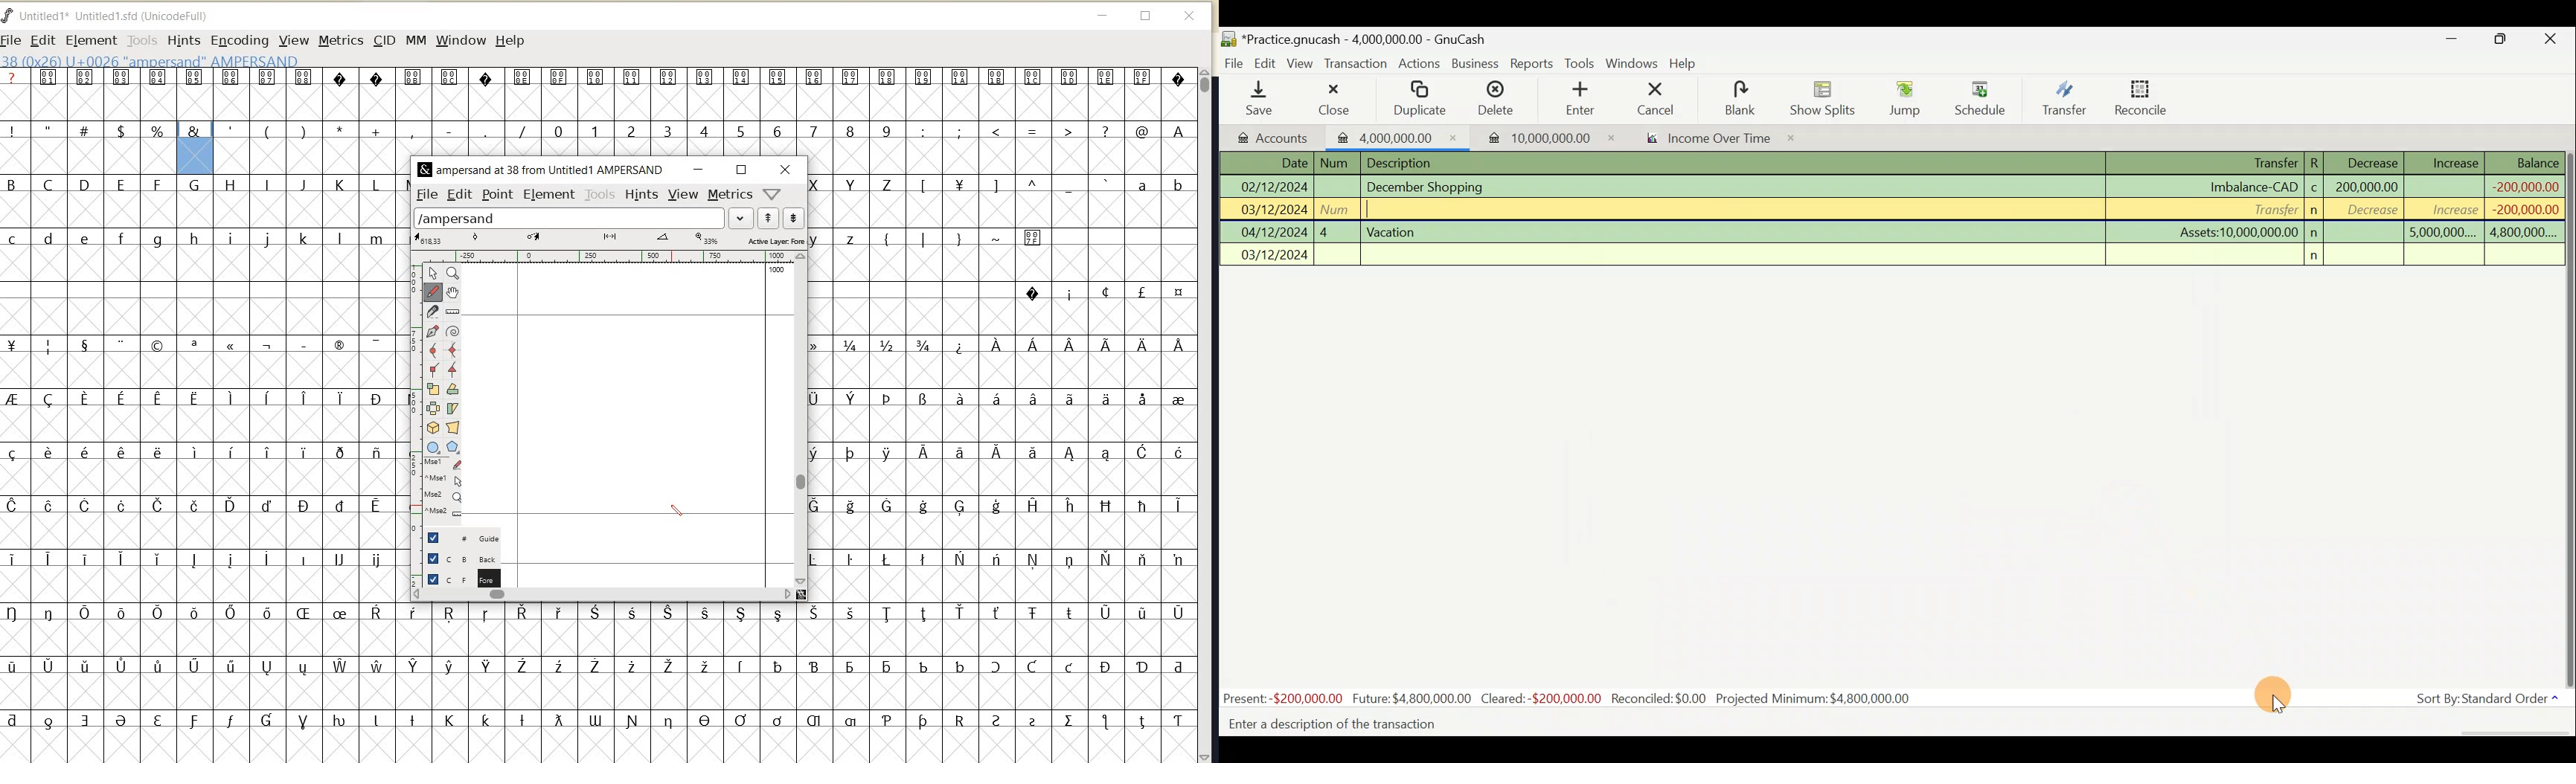  I want to click on Reports, so click(1531, 64).